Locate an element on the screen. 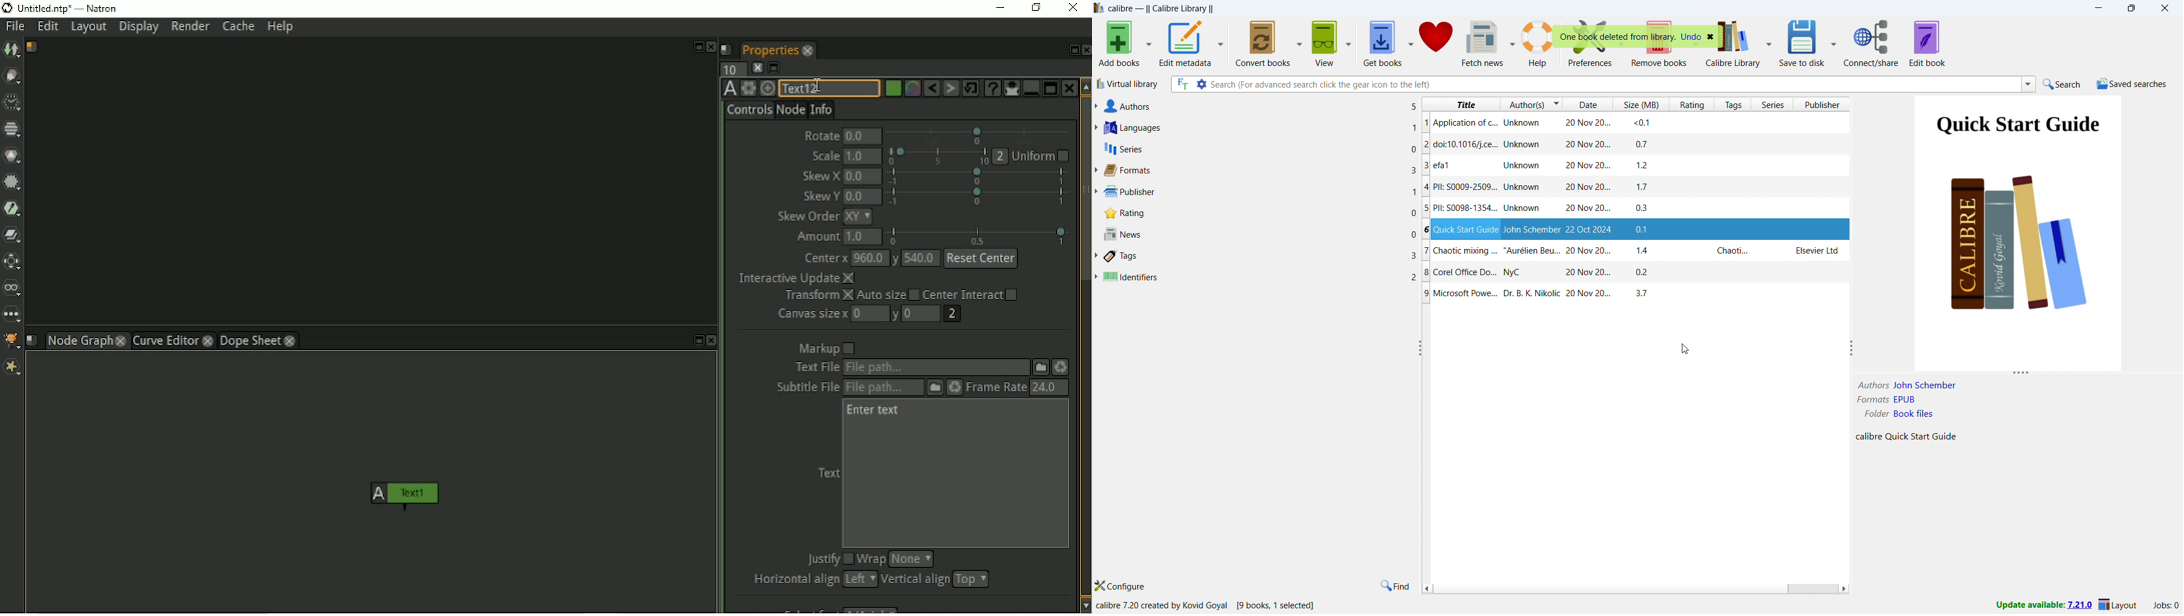  change sorting order is located at coordinates (1561, 103).